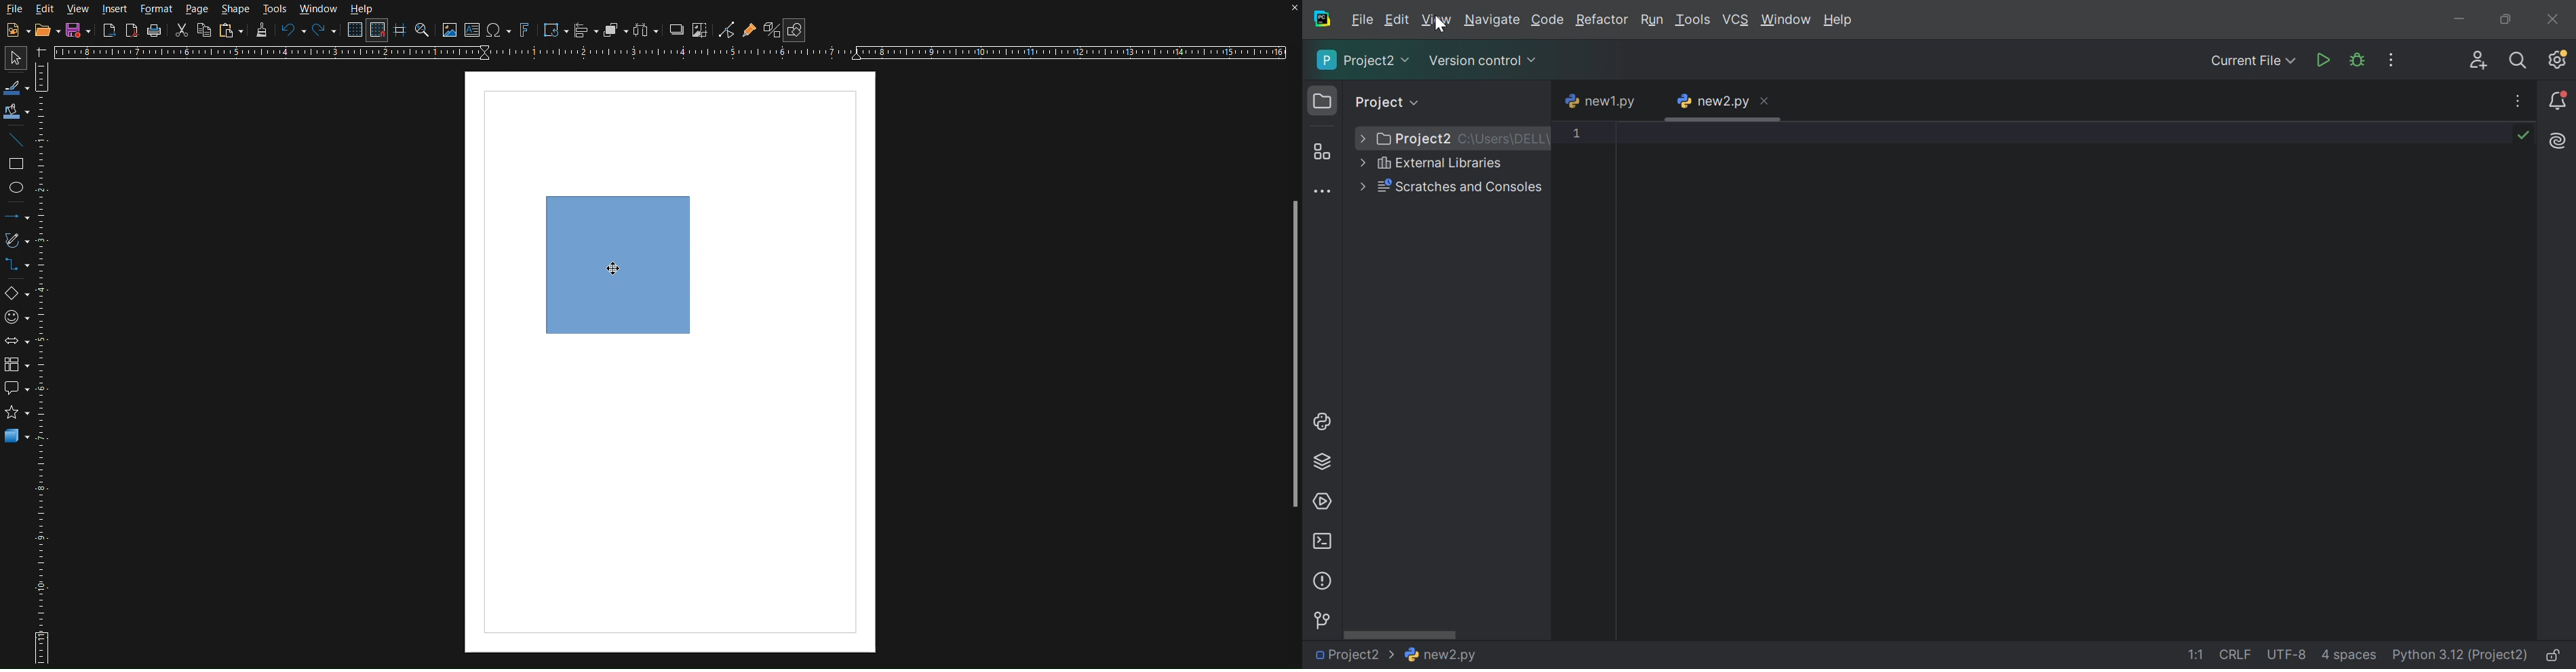 This screenshot has width=2576, height=672. What do you see at coordinates (363, 9) in the screenshot?
I see `Help` at bounding box center [363, 9].